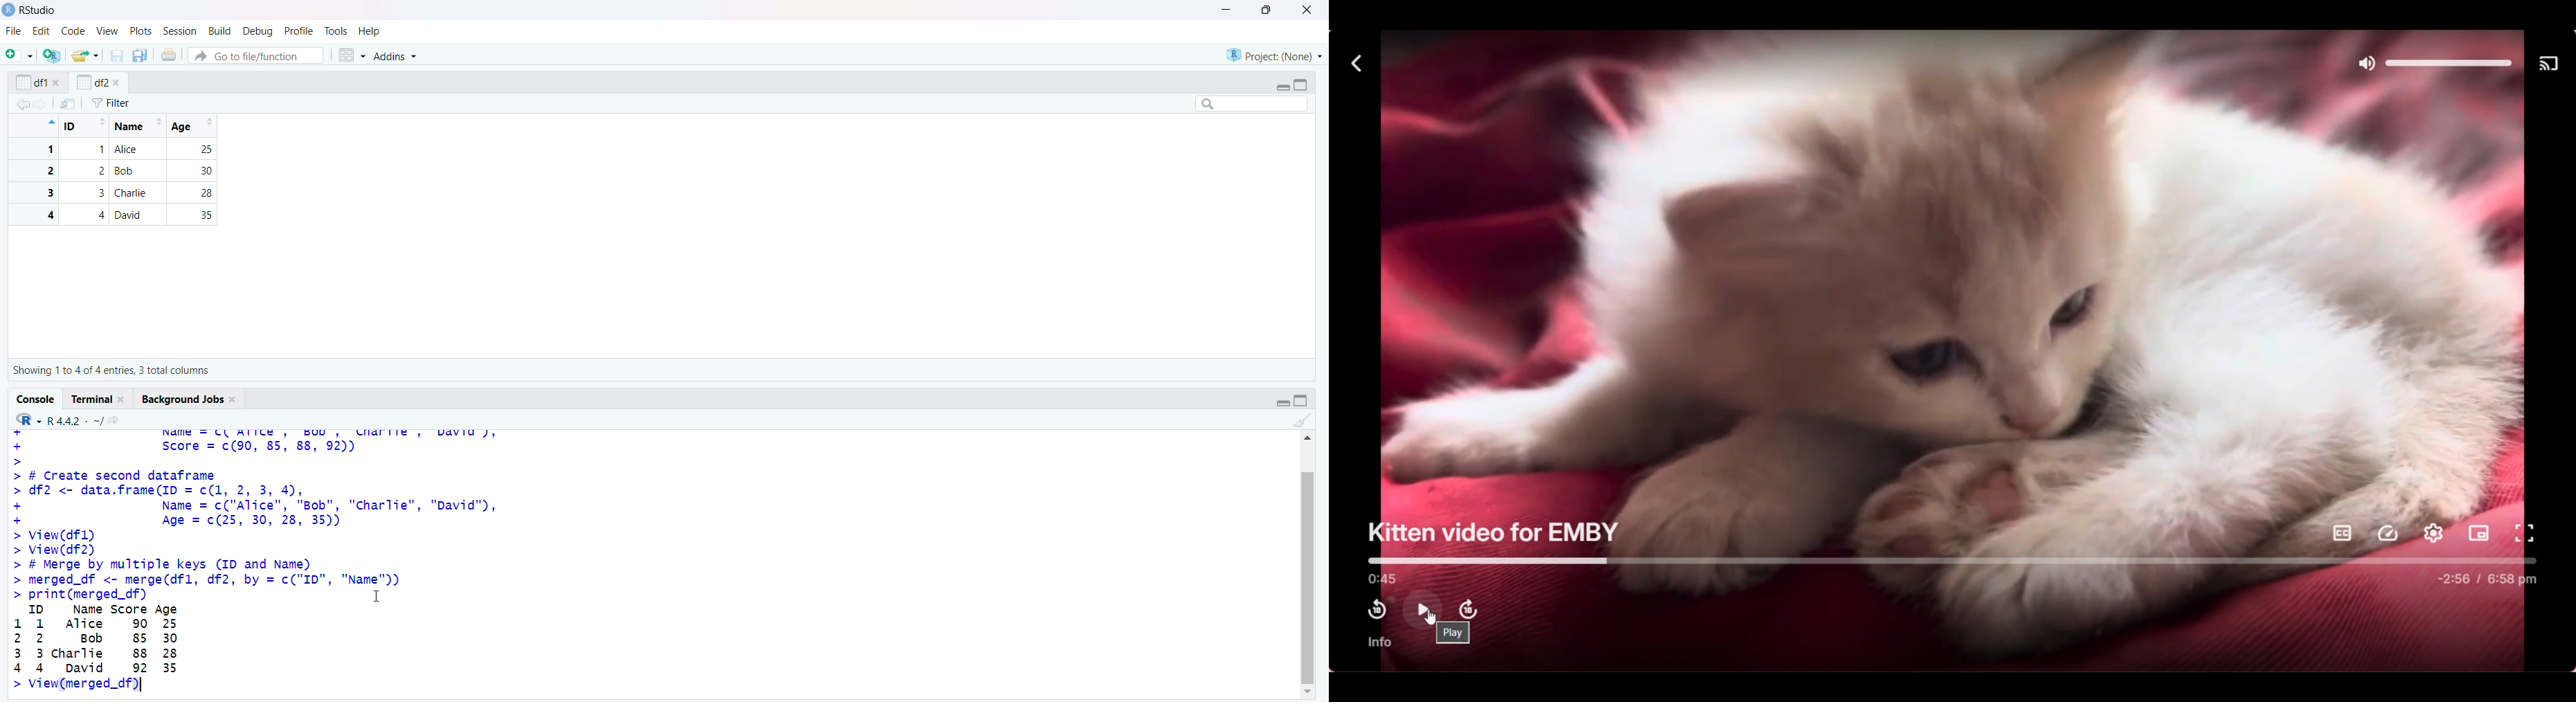 This screenshot has height=728, width=2576. What do you see at coordinates (42, 105) in the screenshot?
I see `forward` at bounding box center [42, 105].